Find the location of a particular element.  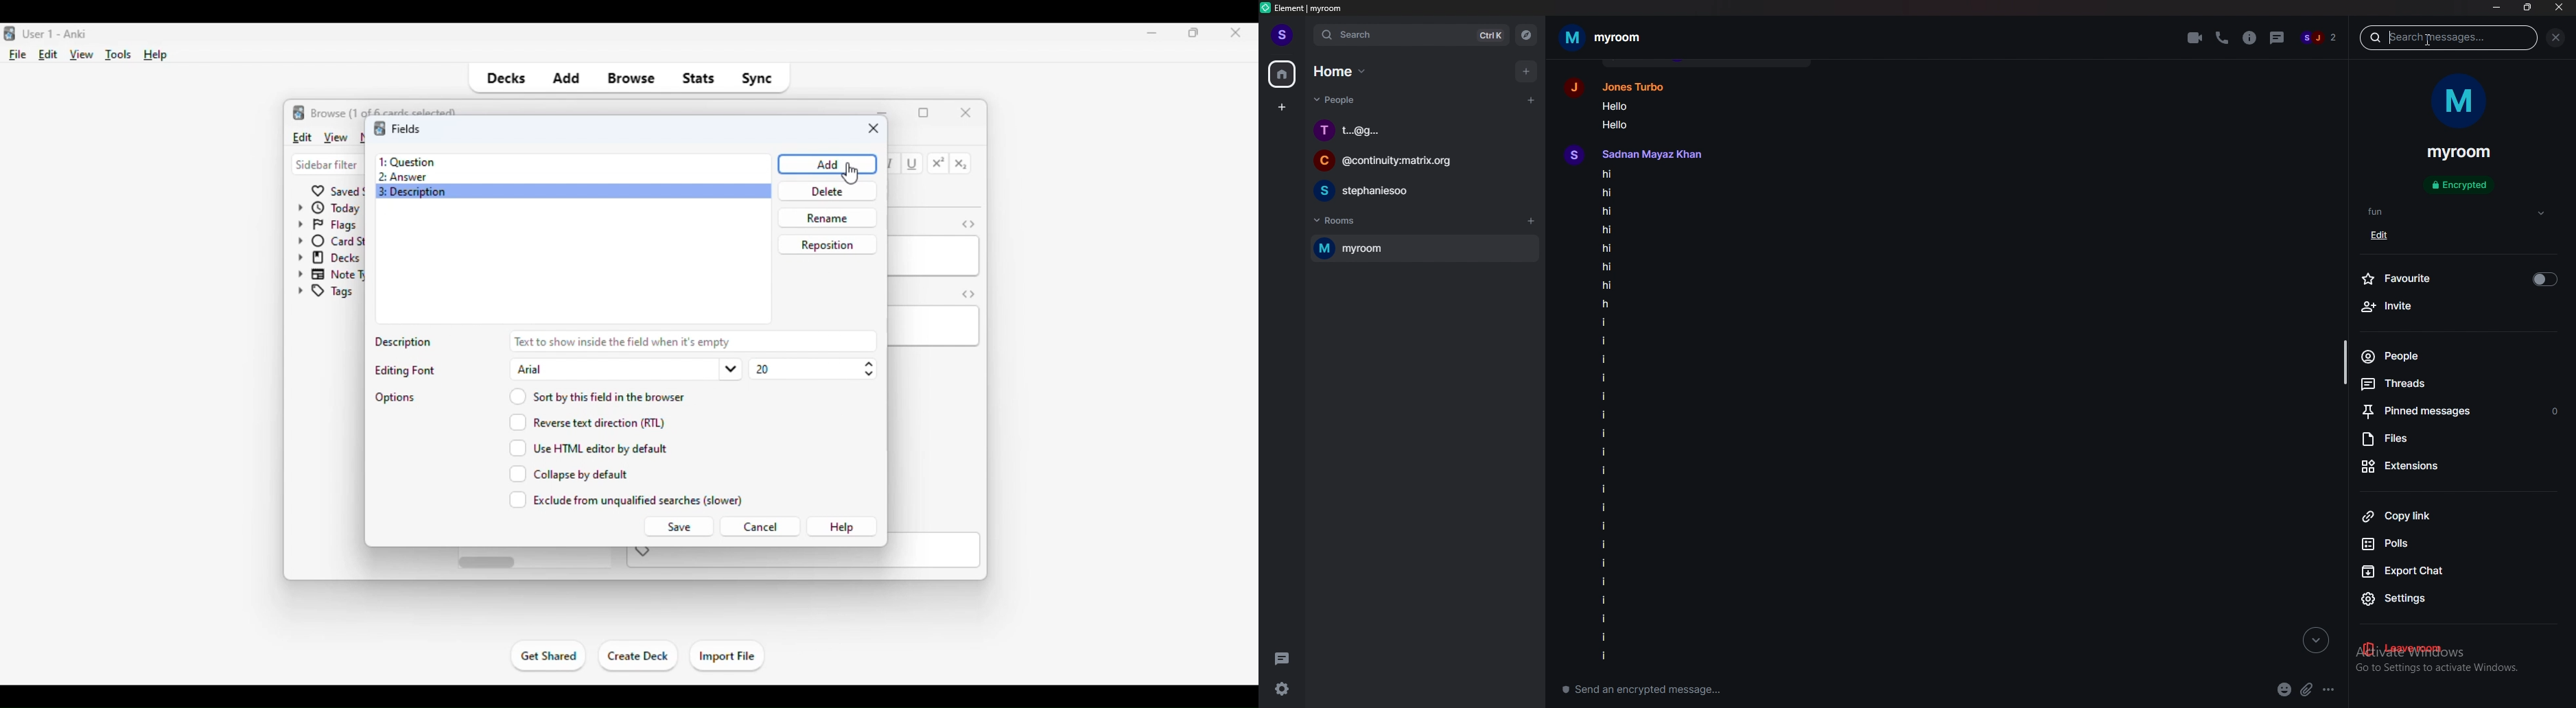

sync is located at coordinates (757, 79).